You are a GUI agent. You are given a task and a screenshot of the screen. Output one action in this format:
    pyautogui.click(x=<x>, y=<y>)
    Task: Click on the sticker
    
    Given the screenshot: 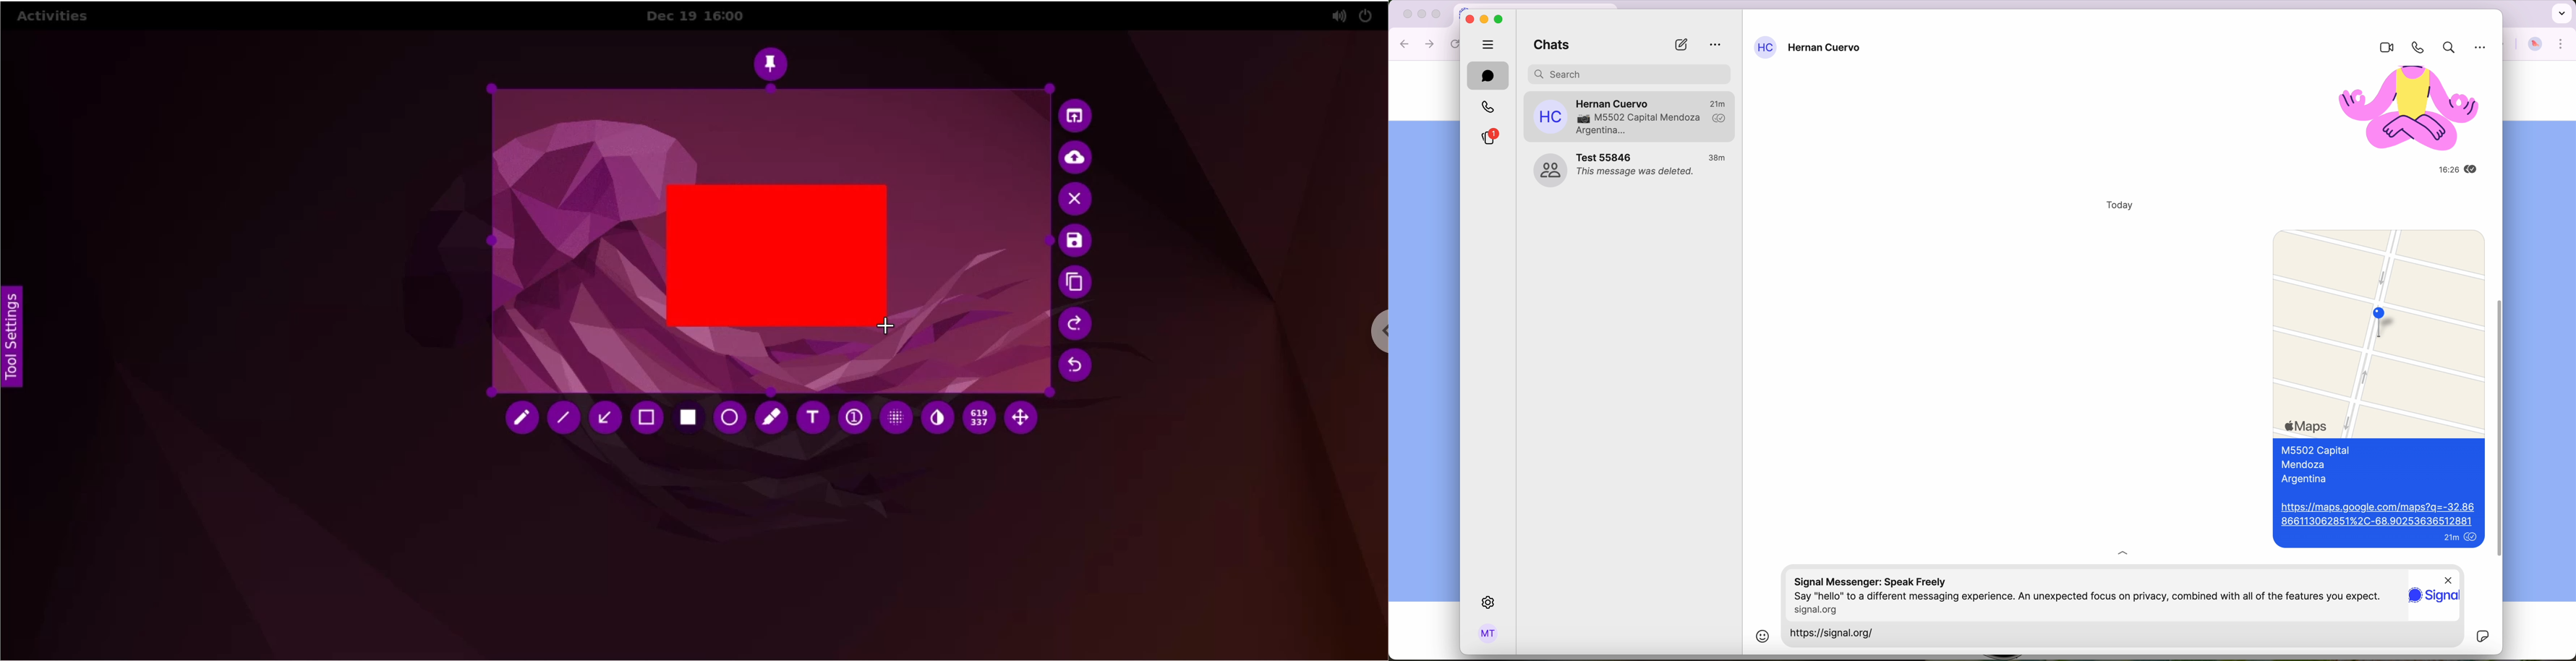 What is the action you would take?
    pyautogui.click(x=2482, y=637)
    